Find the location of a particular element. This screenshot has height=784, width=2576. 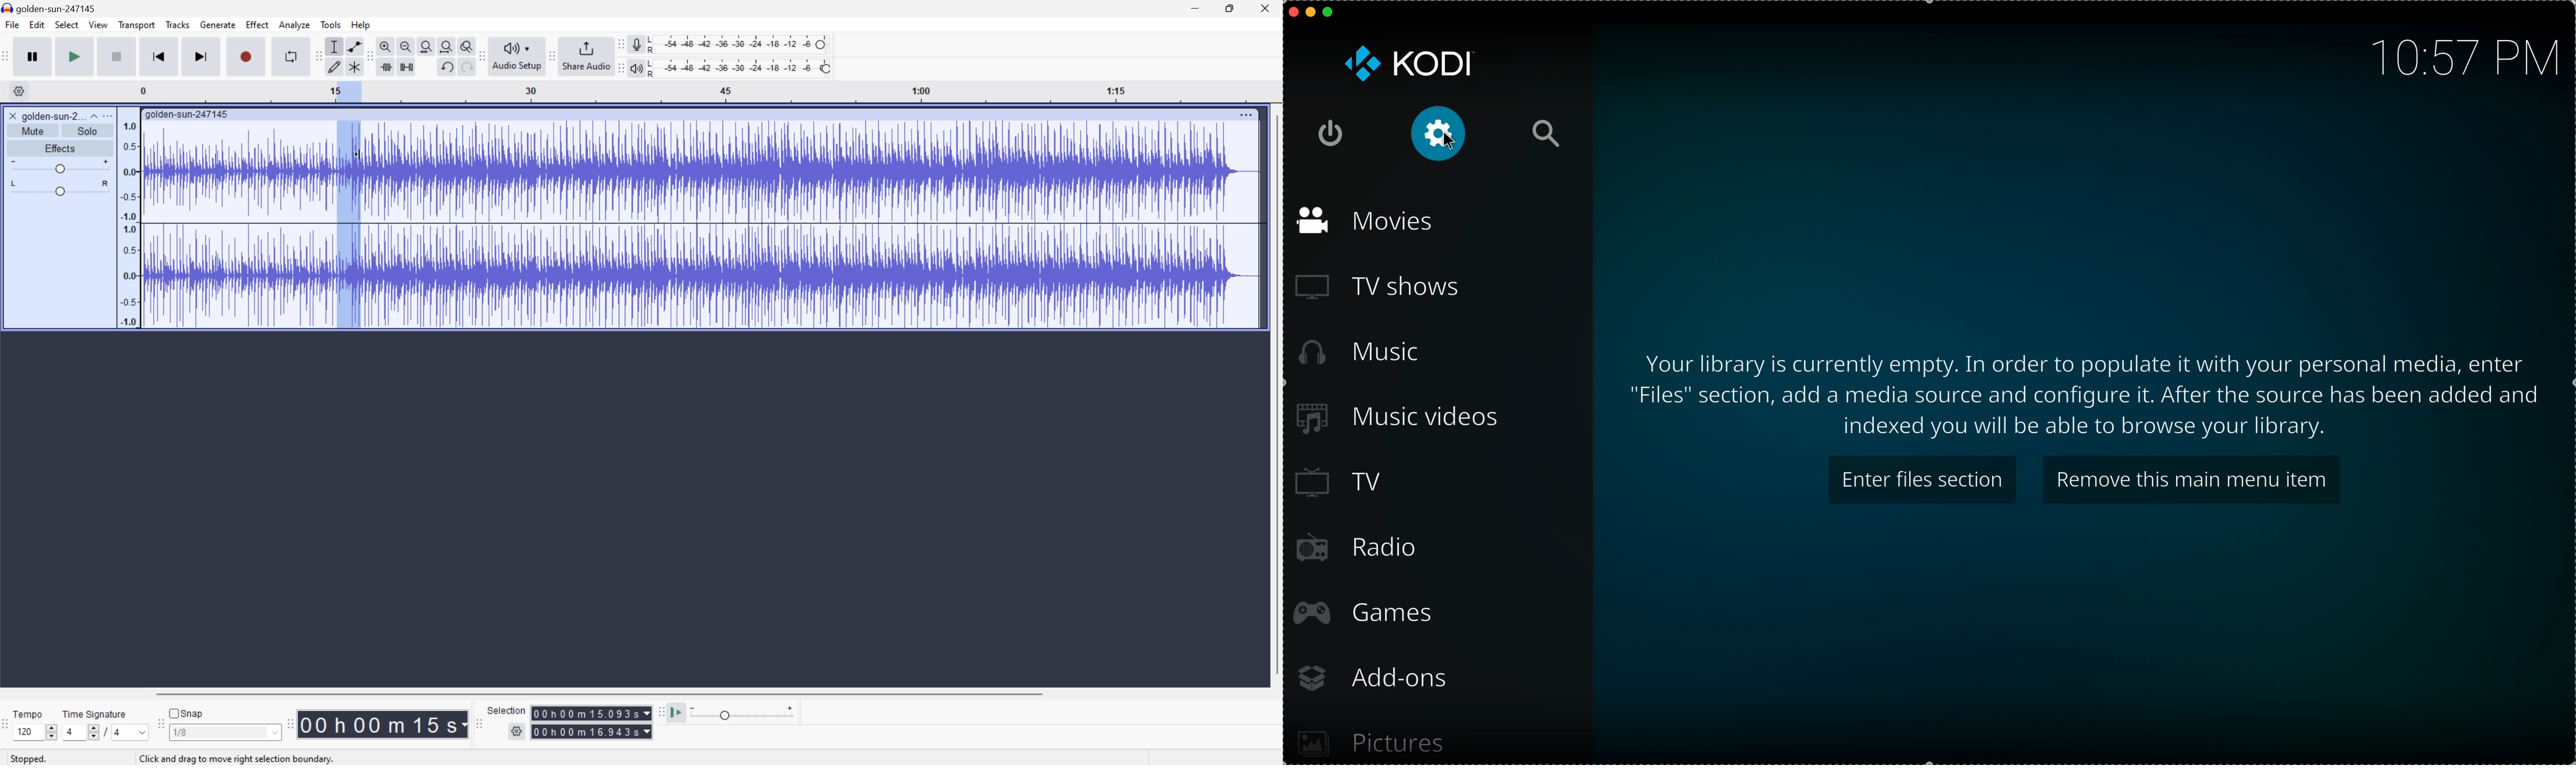

Recording level: 62% is located at coordinates (740, 43).